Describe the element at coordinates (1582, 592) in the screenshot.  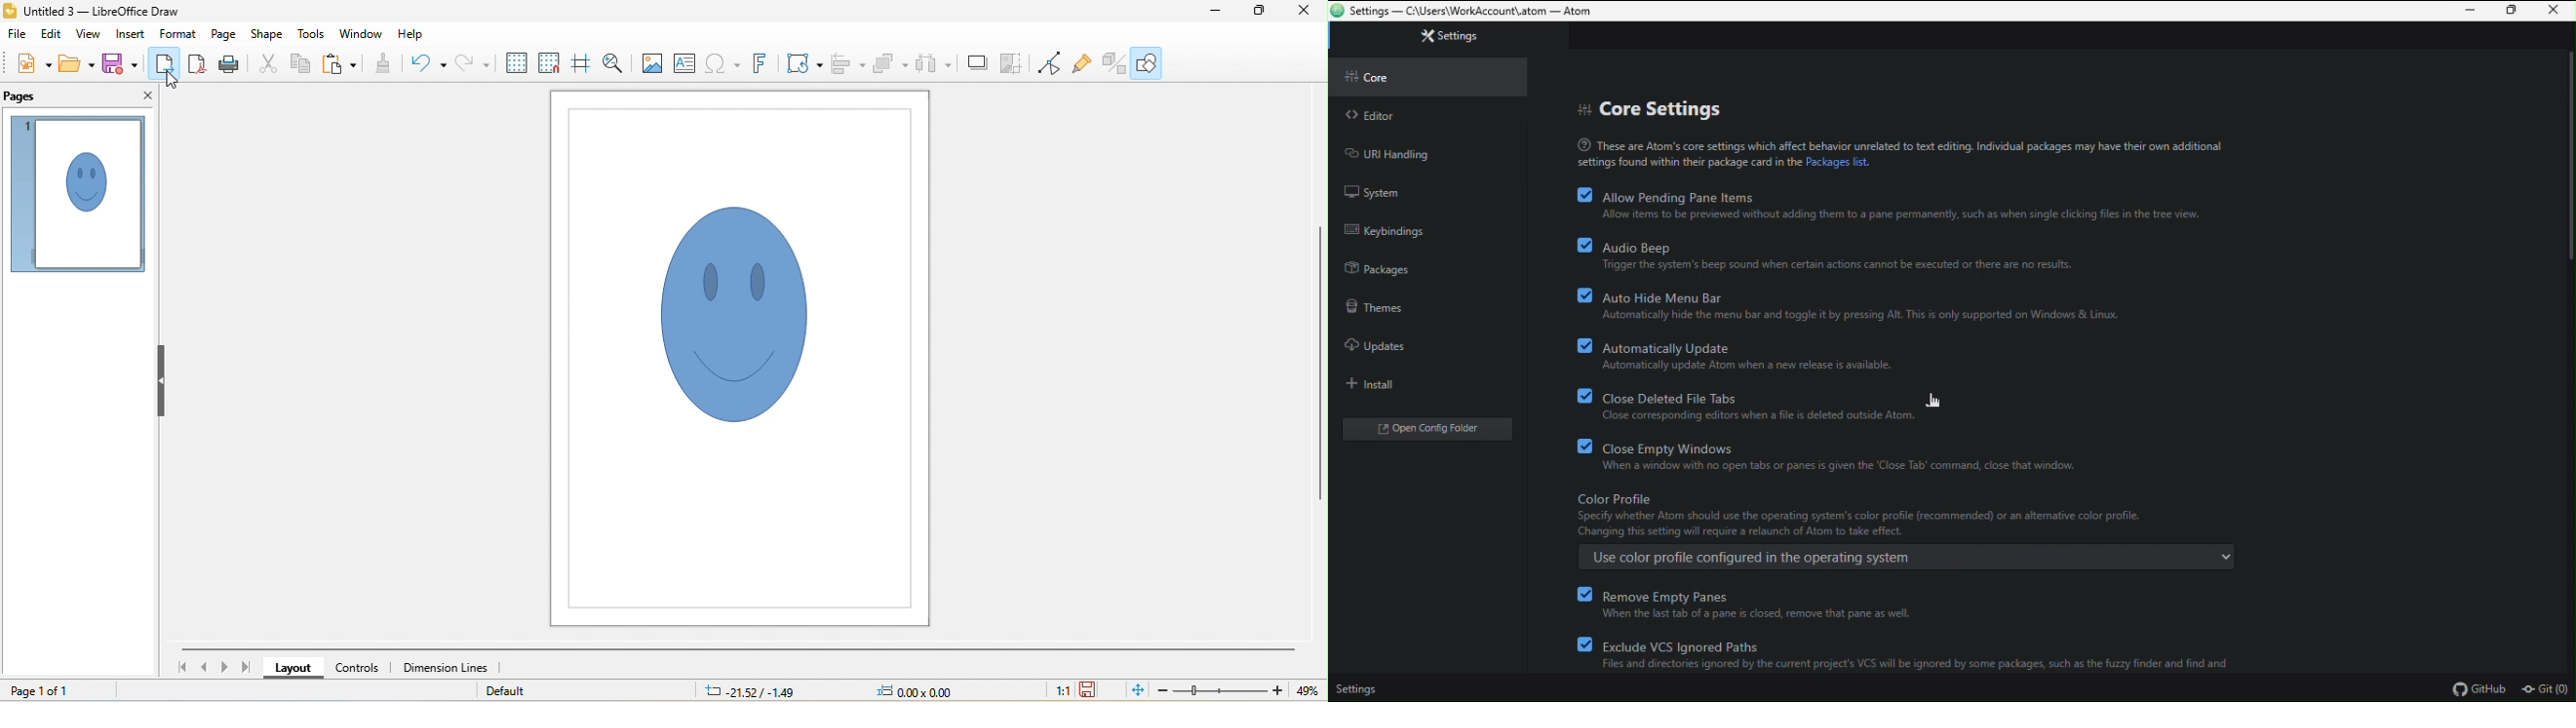
I see `checkbox` at that location.